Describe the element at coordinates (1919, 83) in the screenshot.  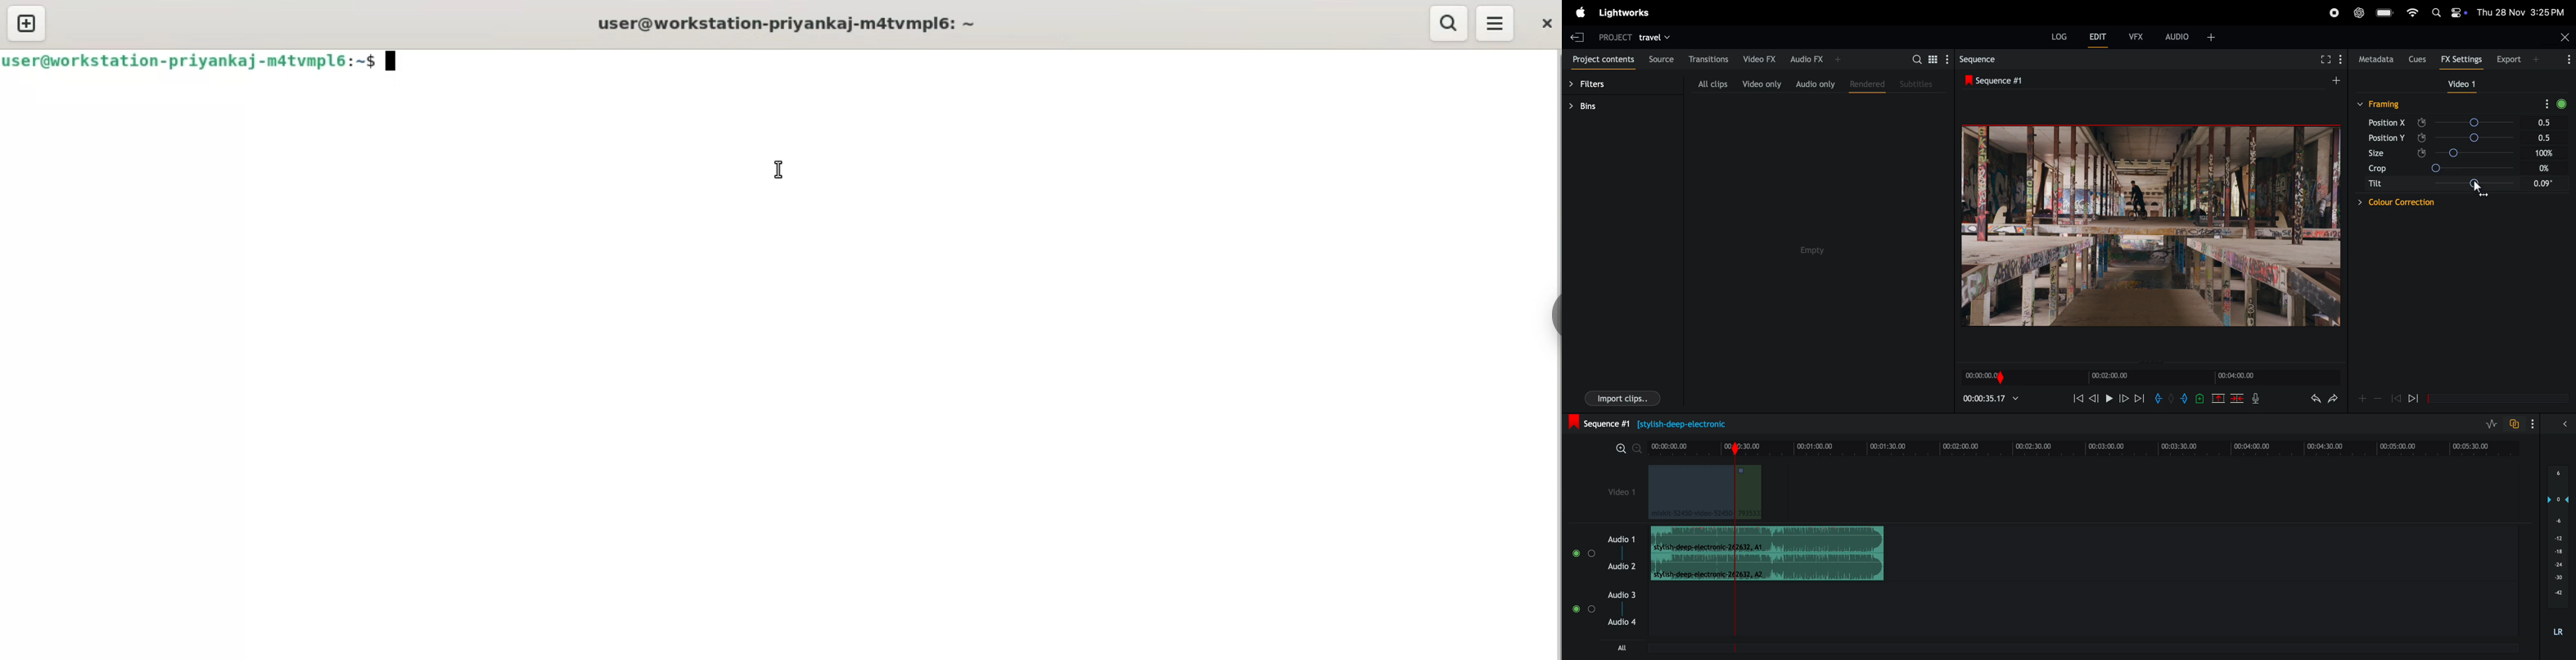
I see `subtitles` at that location.